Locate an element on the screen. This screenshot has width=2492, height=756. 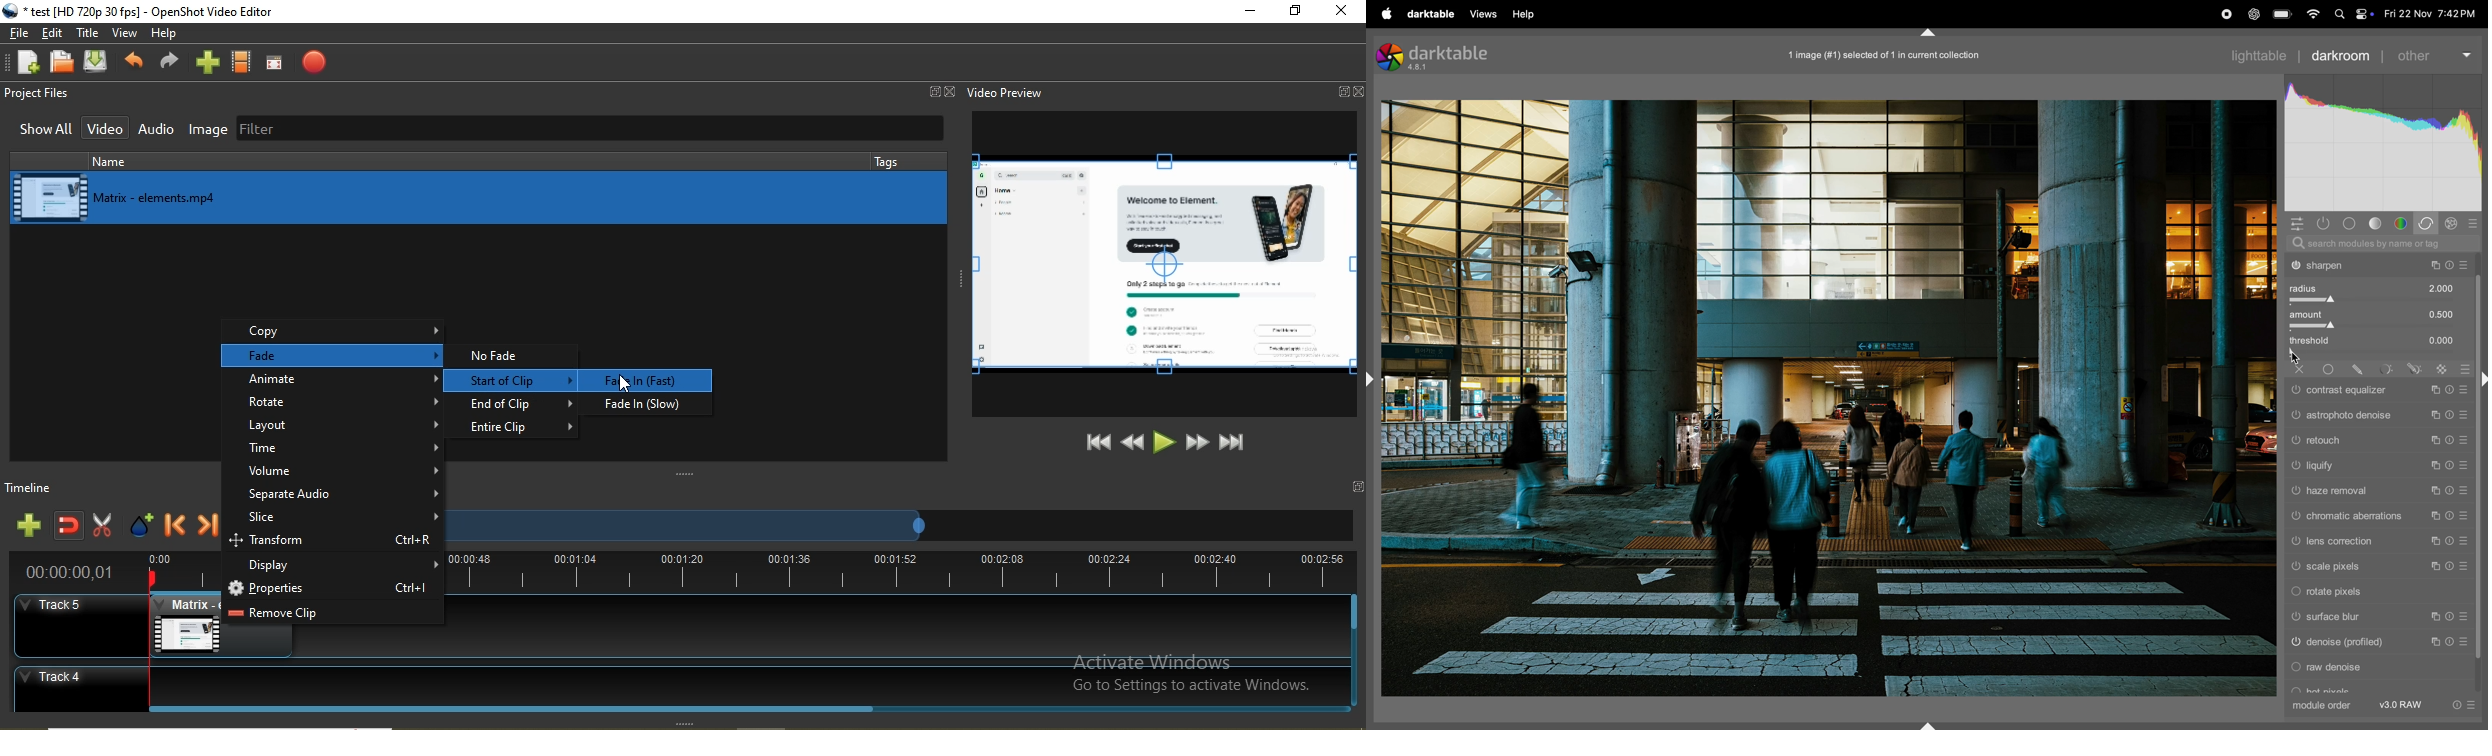
reset is located at coordinates (2463, 367).